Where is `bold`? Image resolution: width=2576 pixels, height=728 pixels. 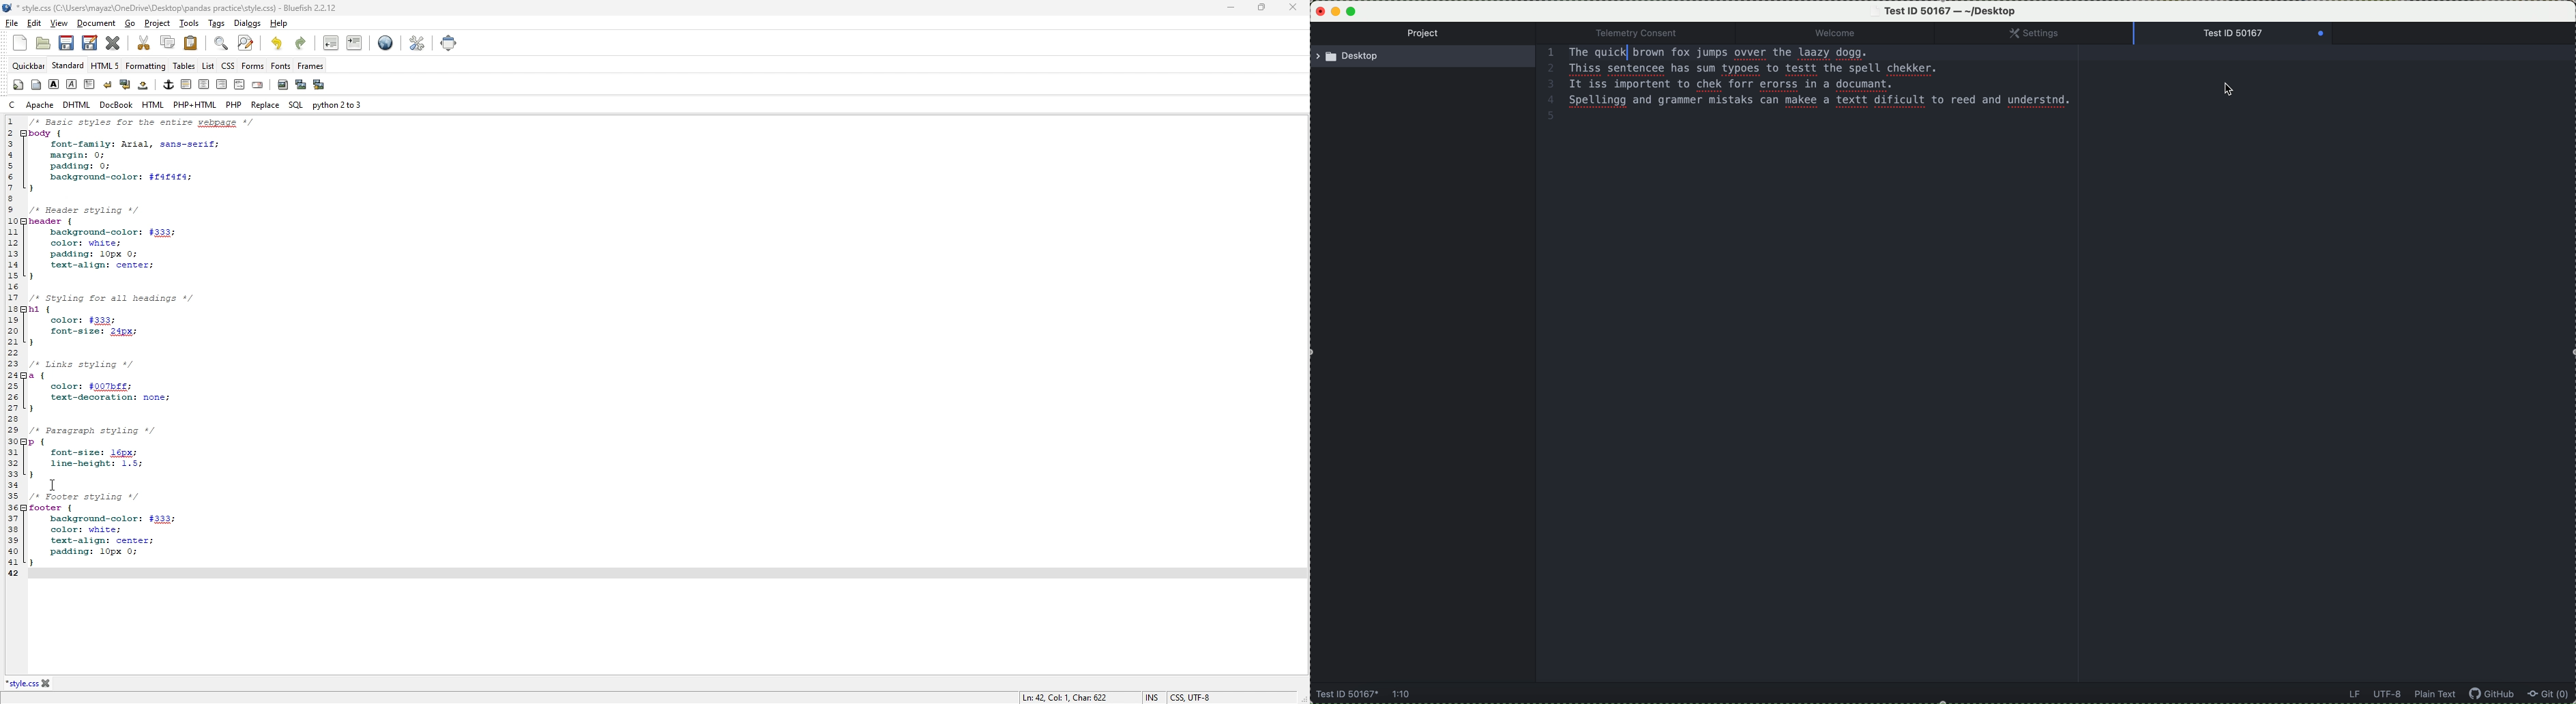
bold is located at coordinates (55, 85).